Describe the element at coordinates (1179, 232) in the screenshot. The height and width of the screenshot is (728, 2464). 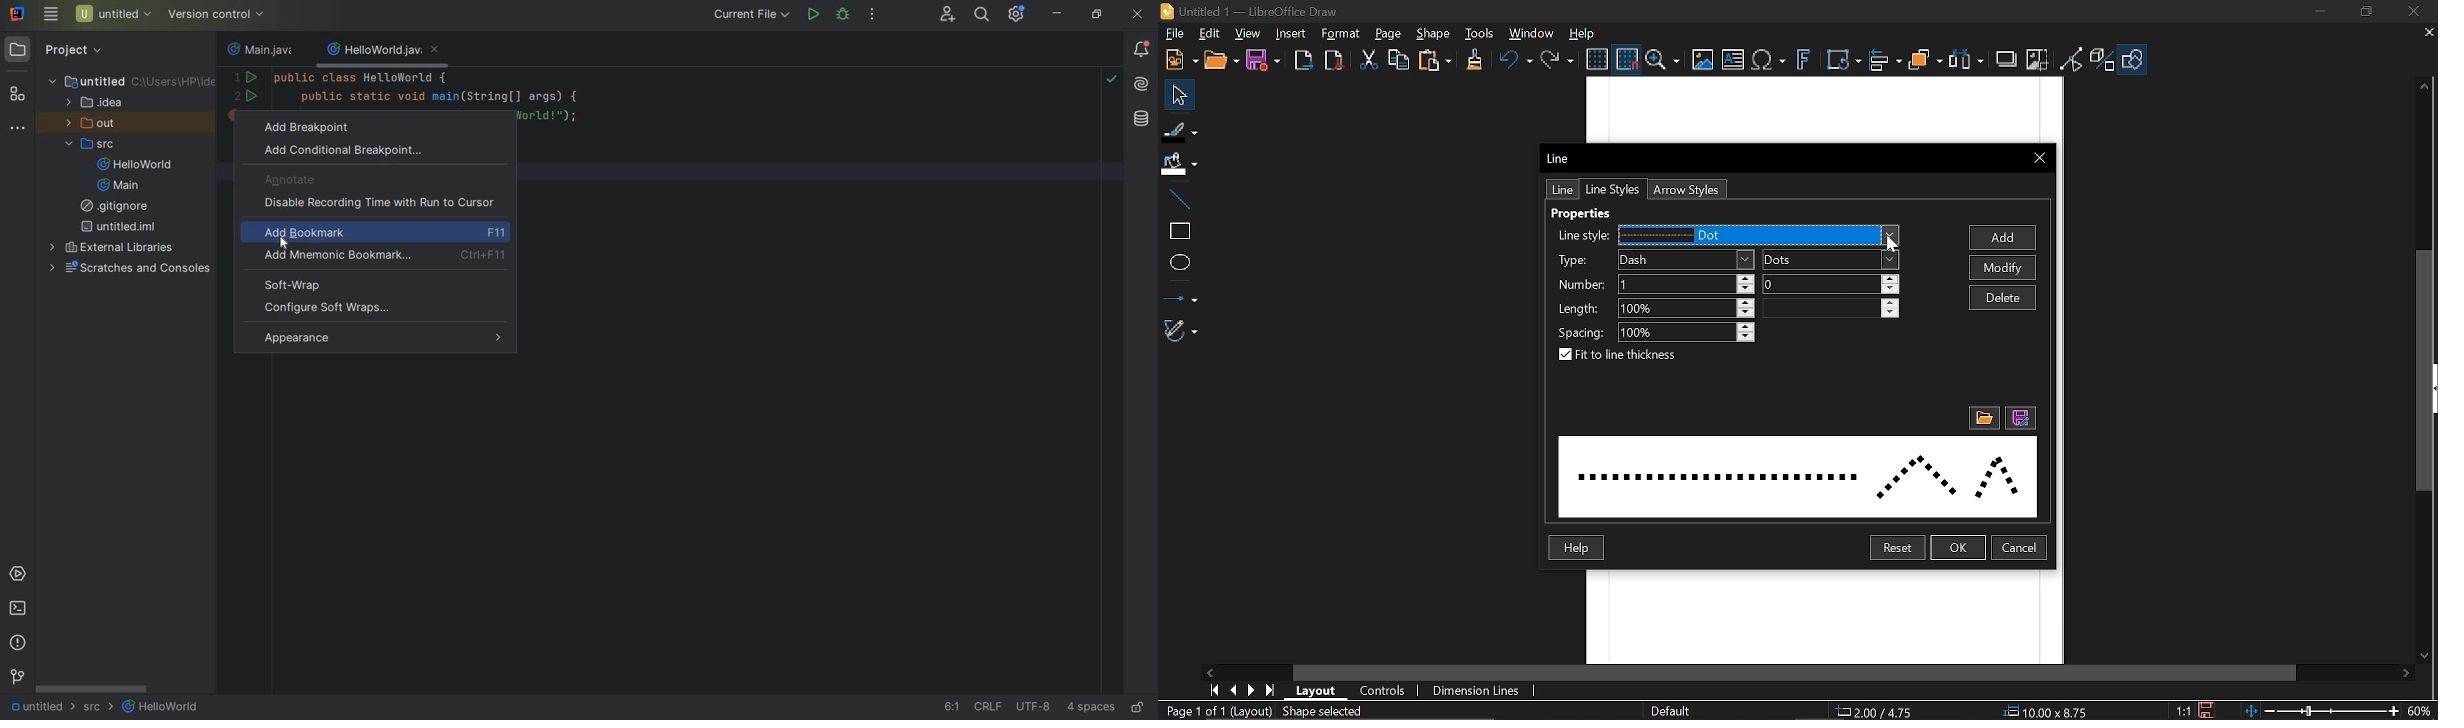
I see `rectangle` at that location.